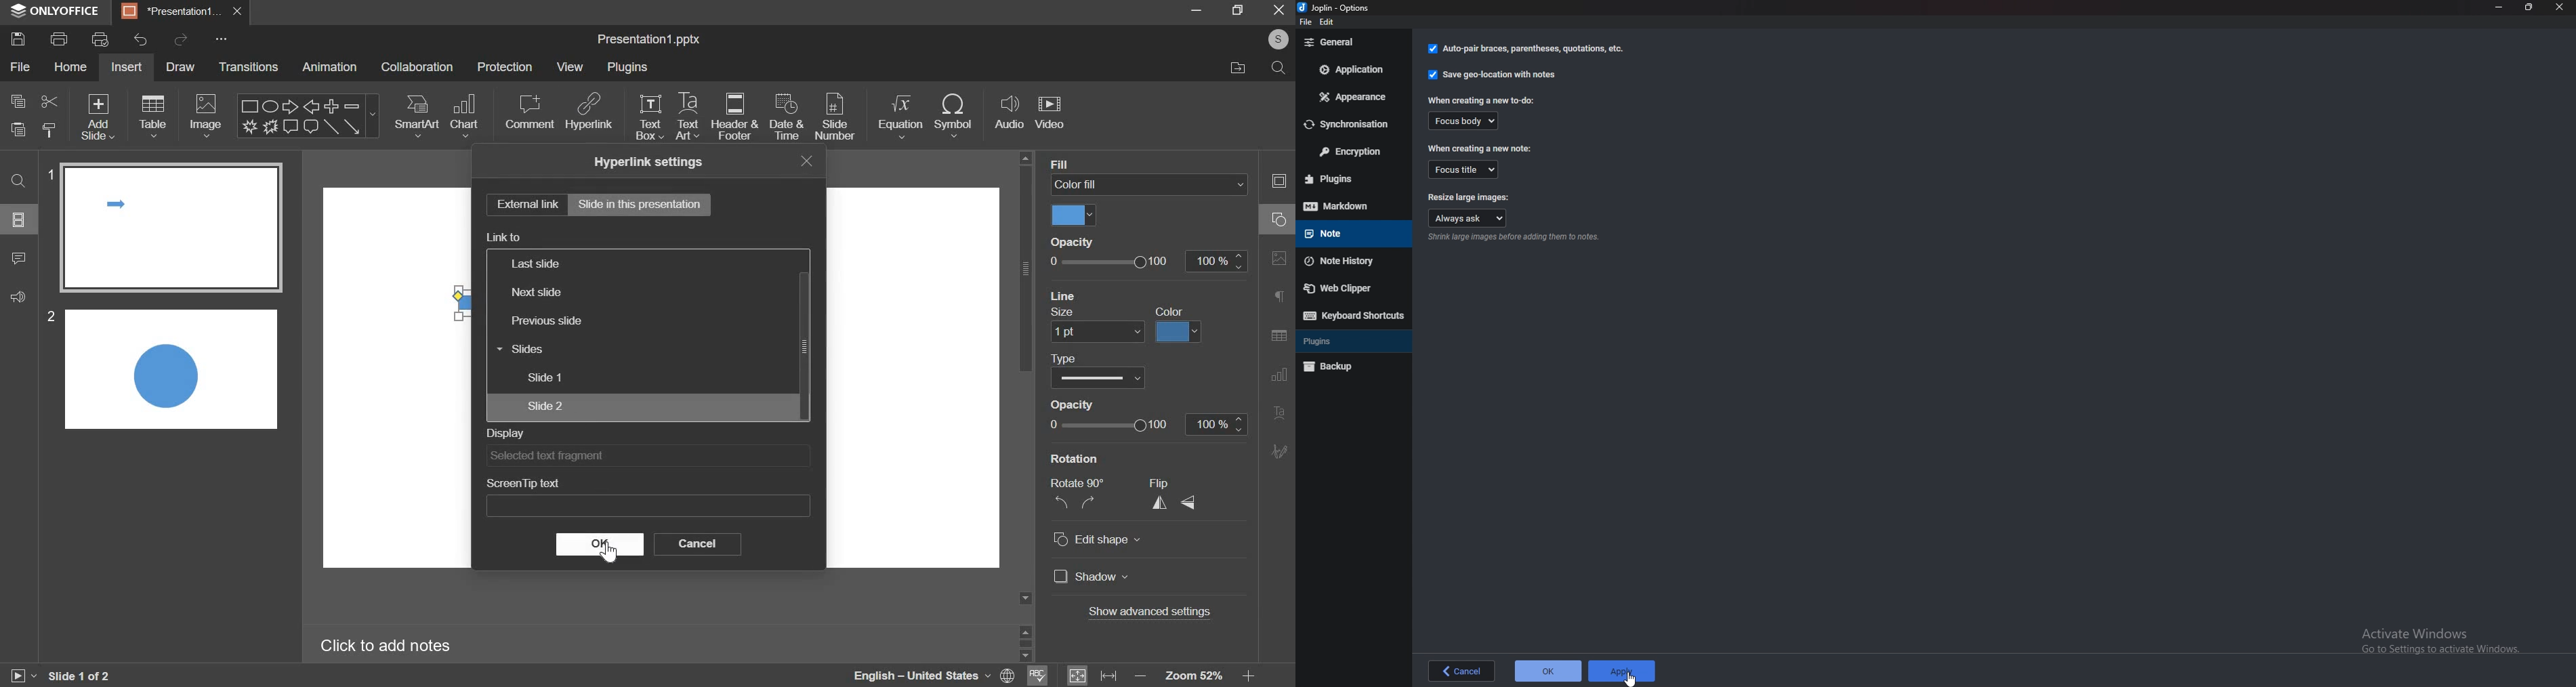 The image size is (2576, 700). Describe the element at coordinates (1199, 9) in the screenshot. I see `minimize` at that location.